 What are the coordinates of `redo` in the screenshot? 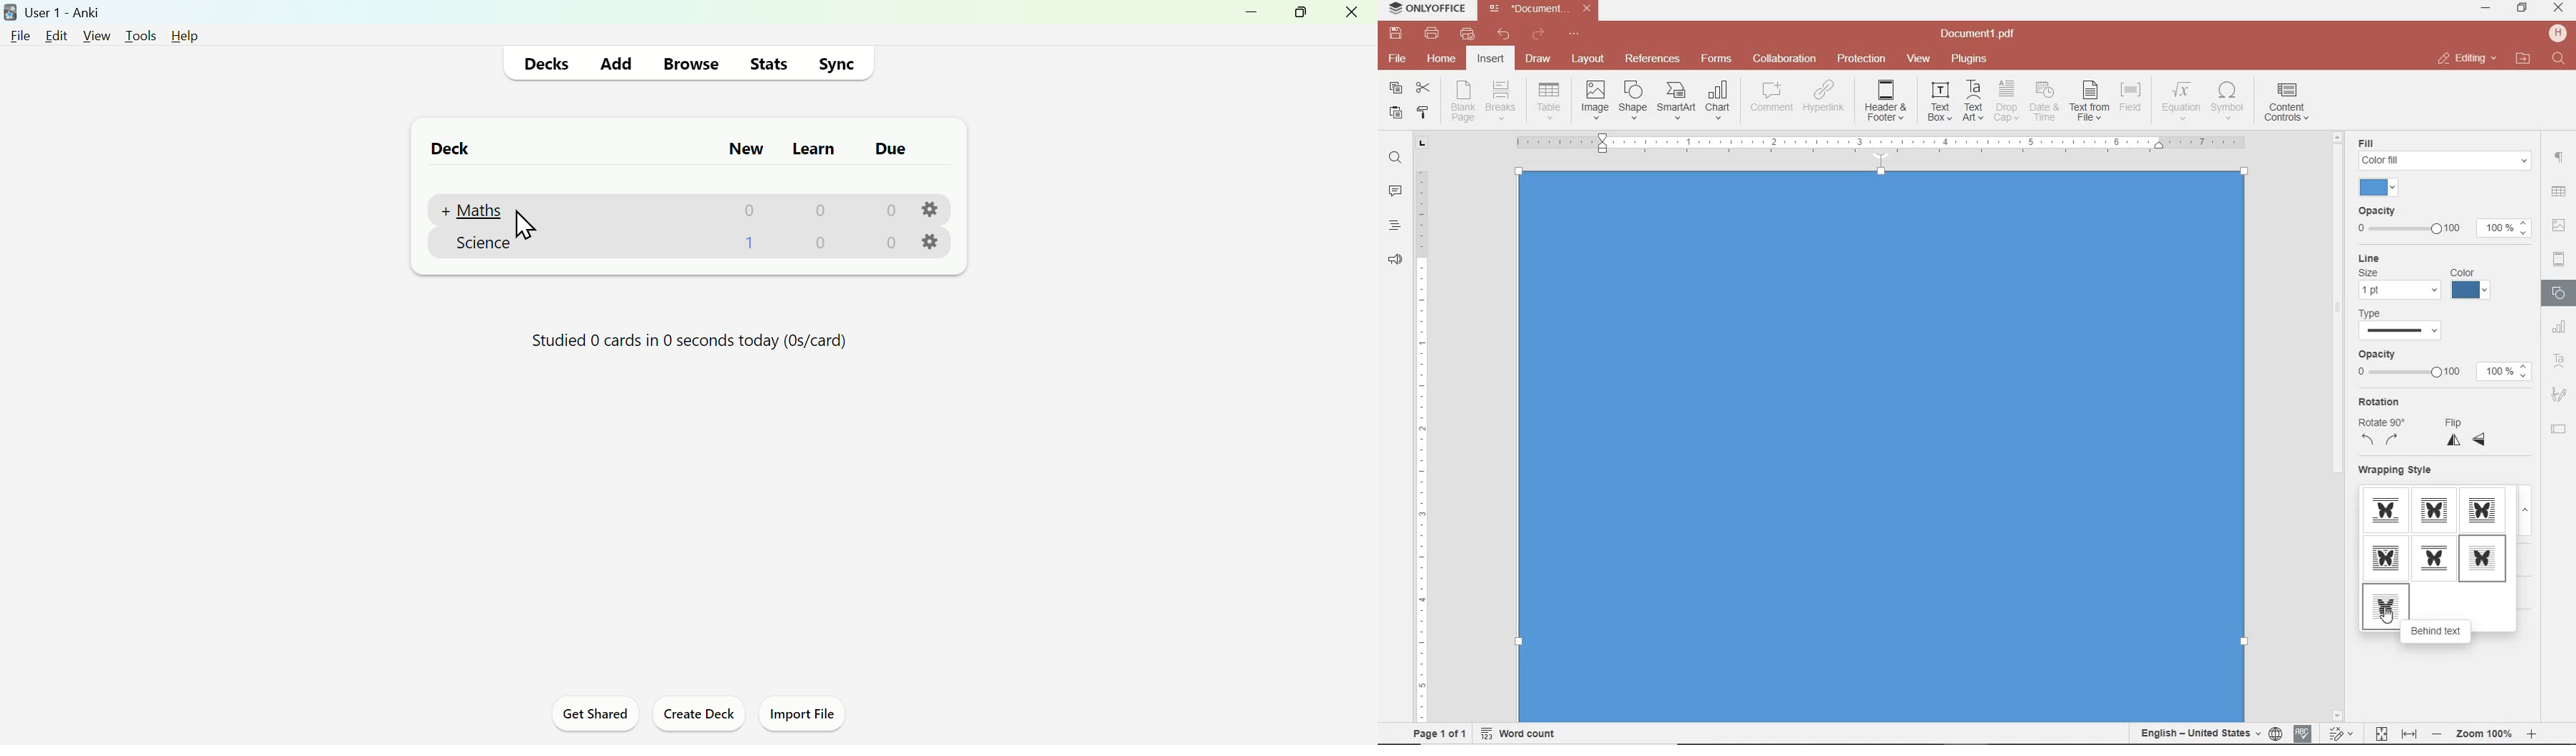 It's located at (1537, 36).